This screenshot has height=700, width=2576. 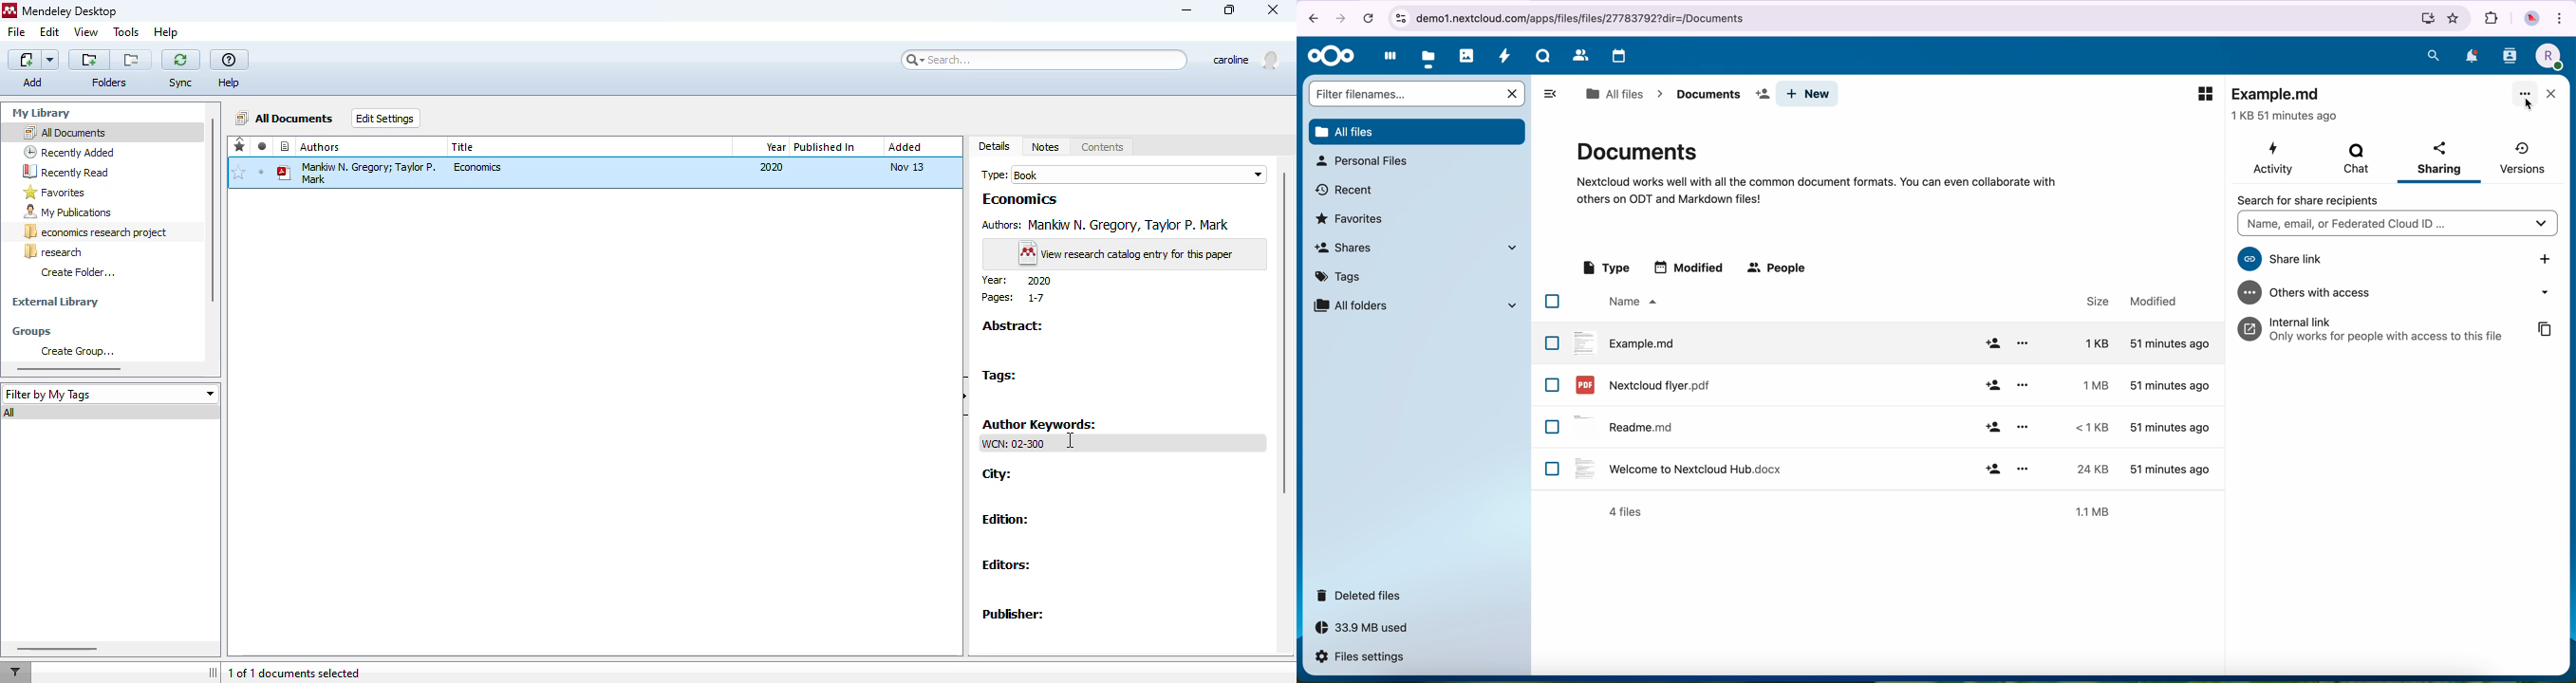 What do you see at coordinates (2492, 19) in the screenshot?
I see `extensions` at bounding box center [2492, 19].